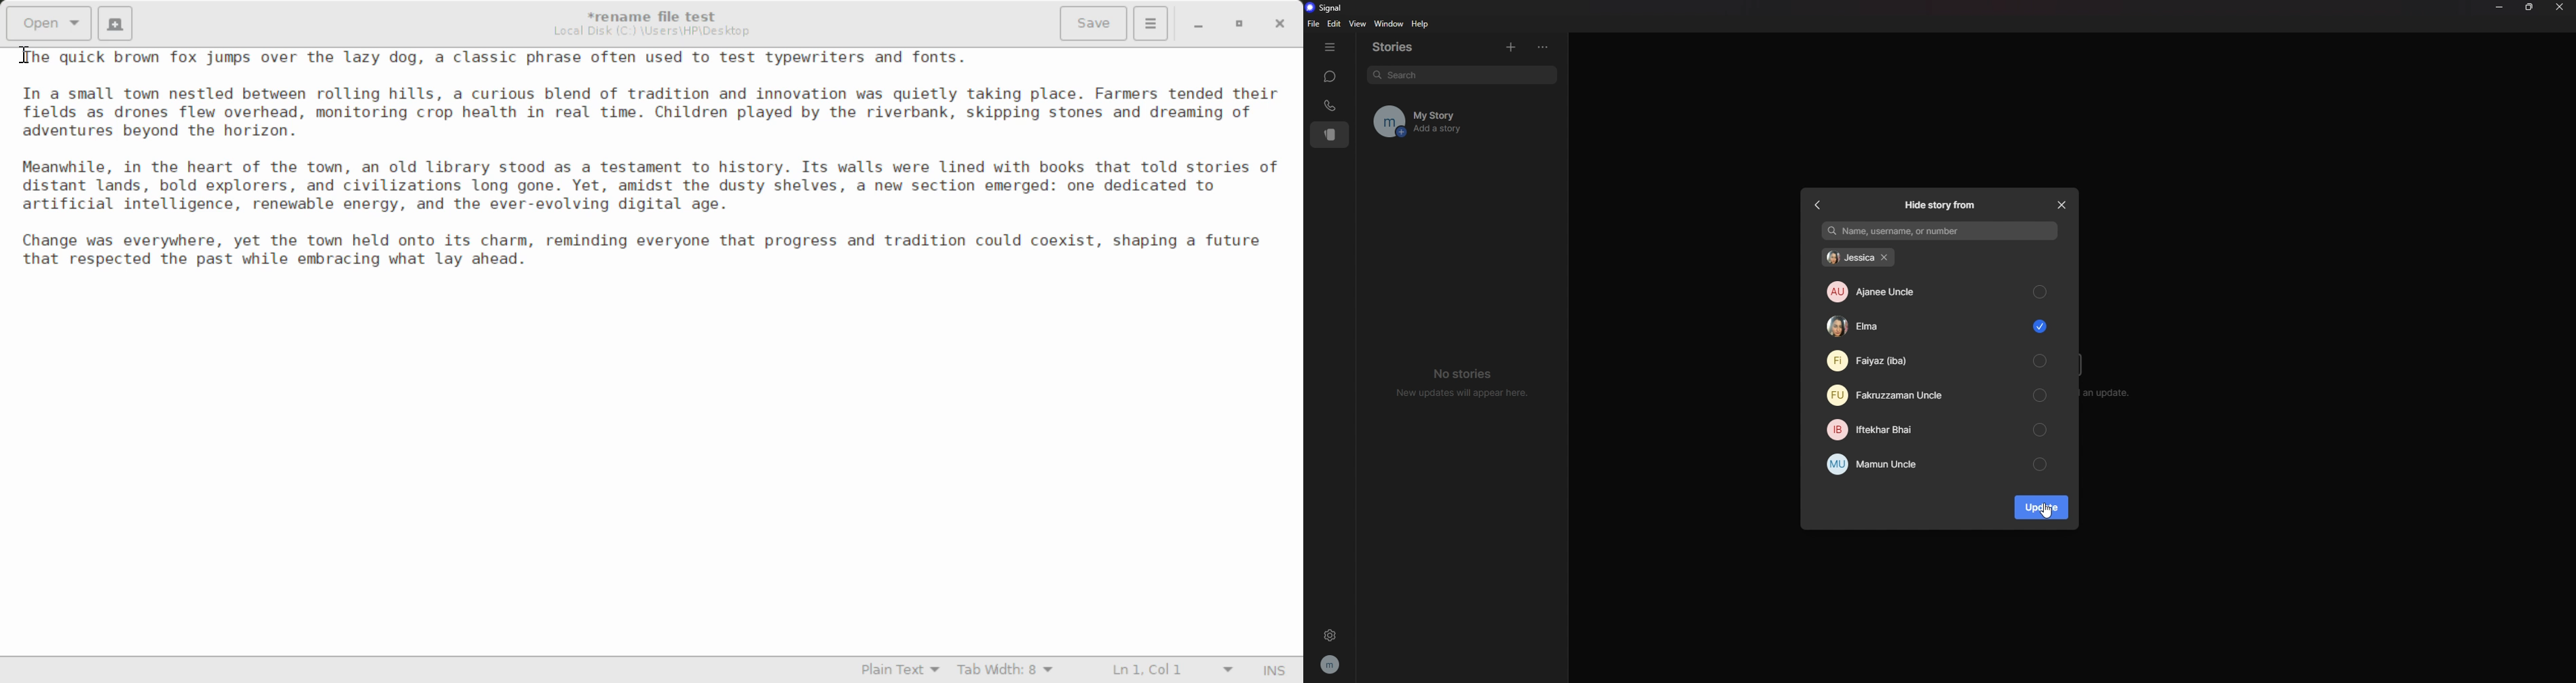 The width and height of the screenshot is (2576, 700). I want to click on Tab Width, so click(1009, 668).